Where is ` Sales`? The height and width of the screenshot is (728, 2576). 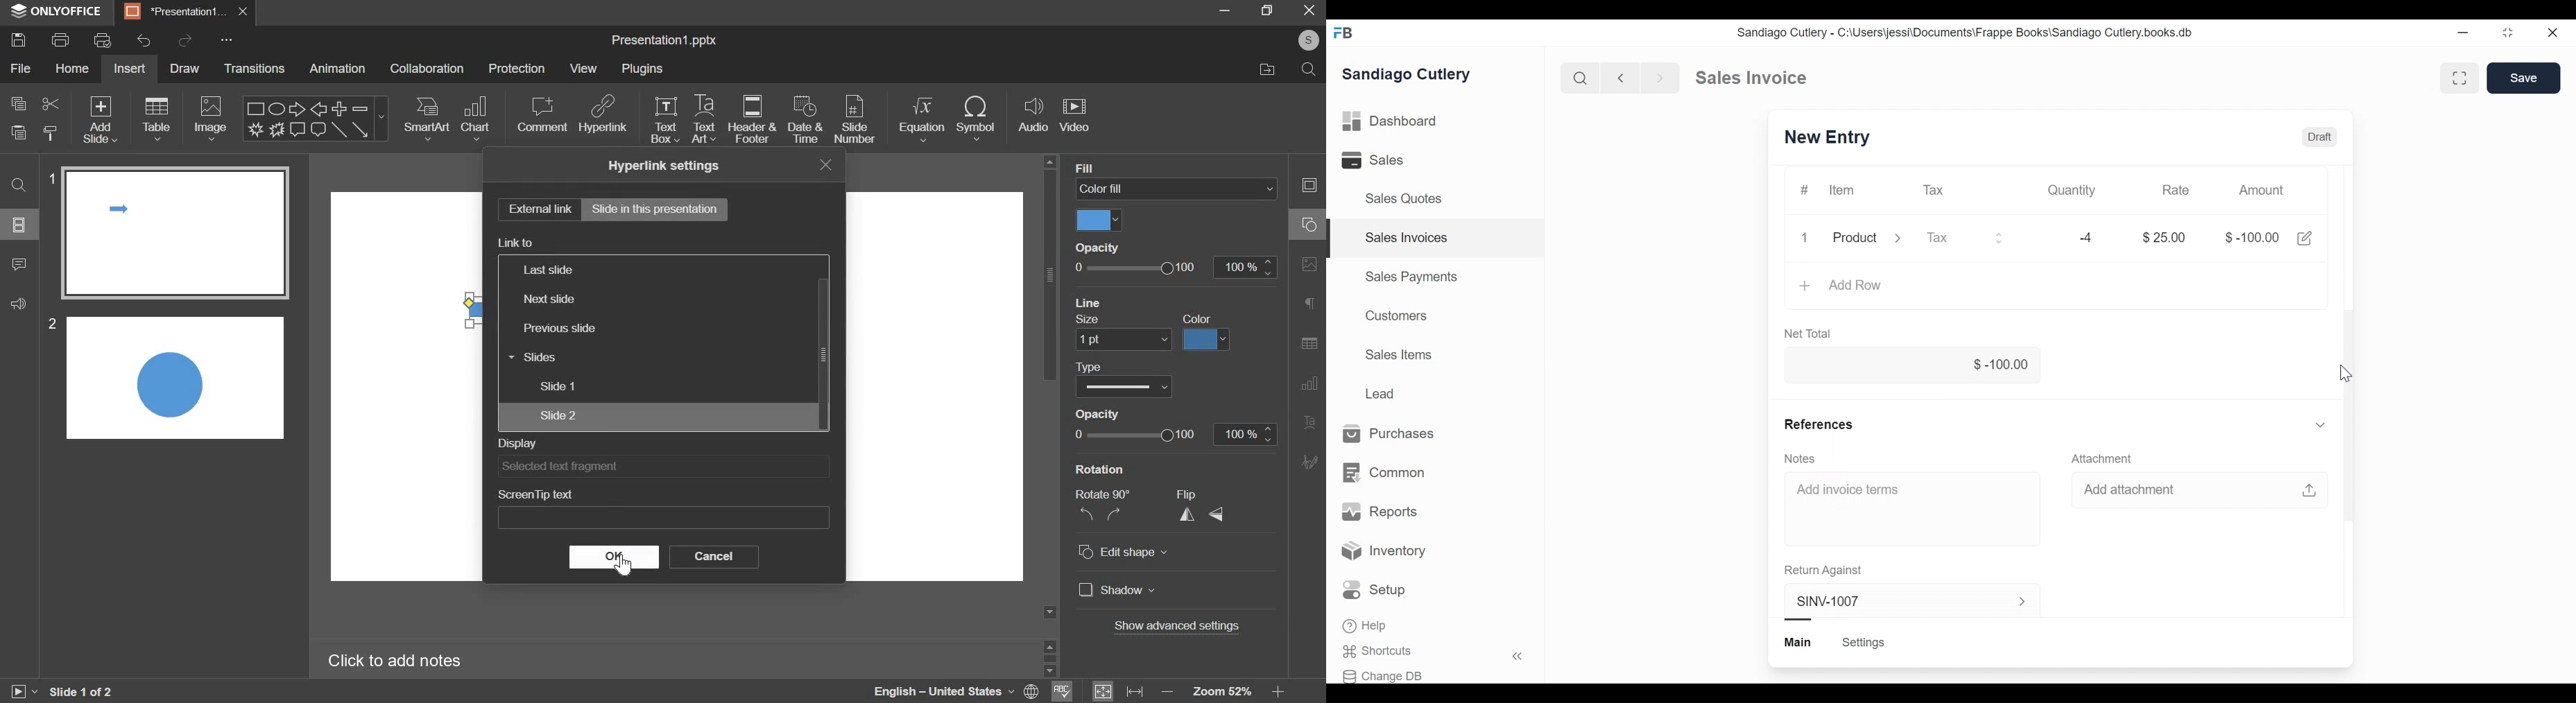  Sales is located at coordinates (1370, 159).